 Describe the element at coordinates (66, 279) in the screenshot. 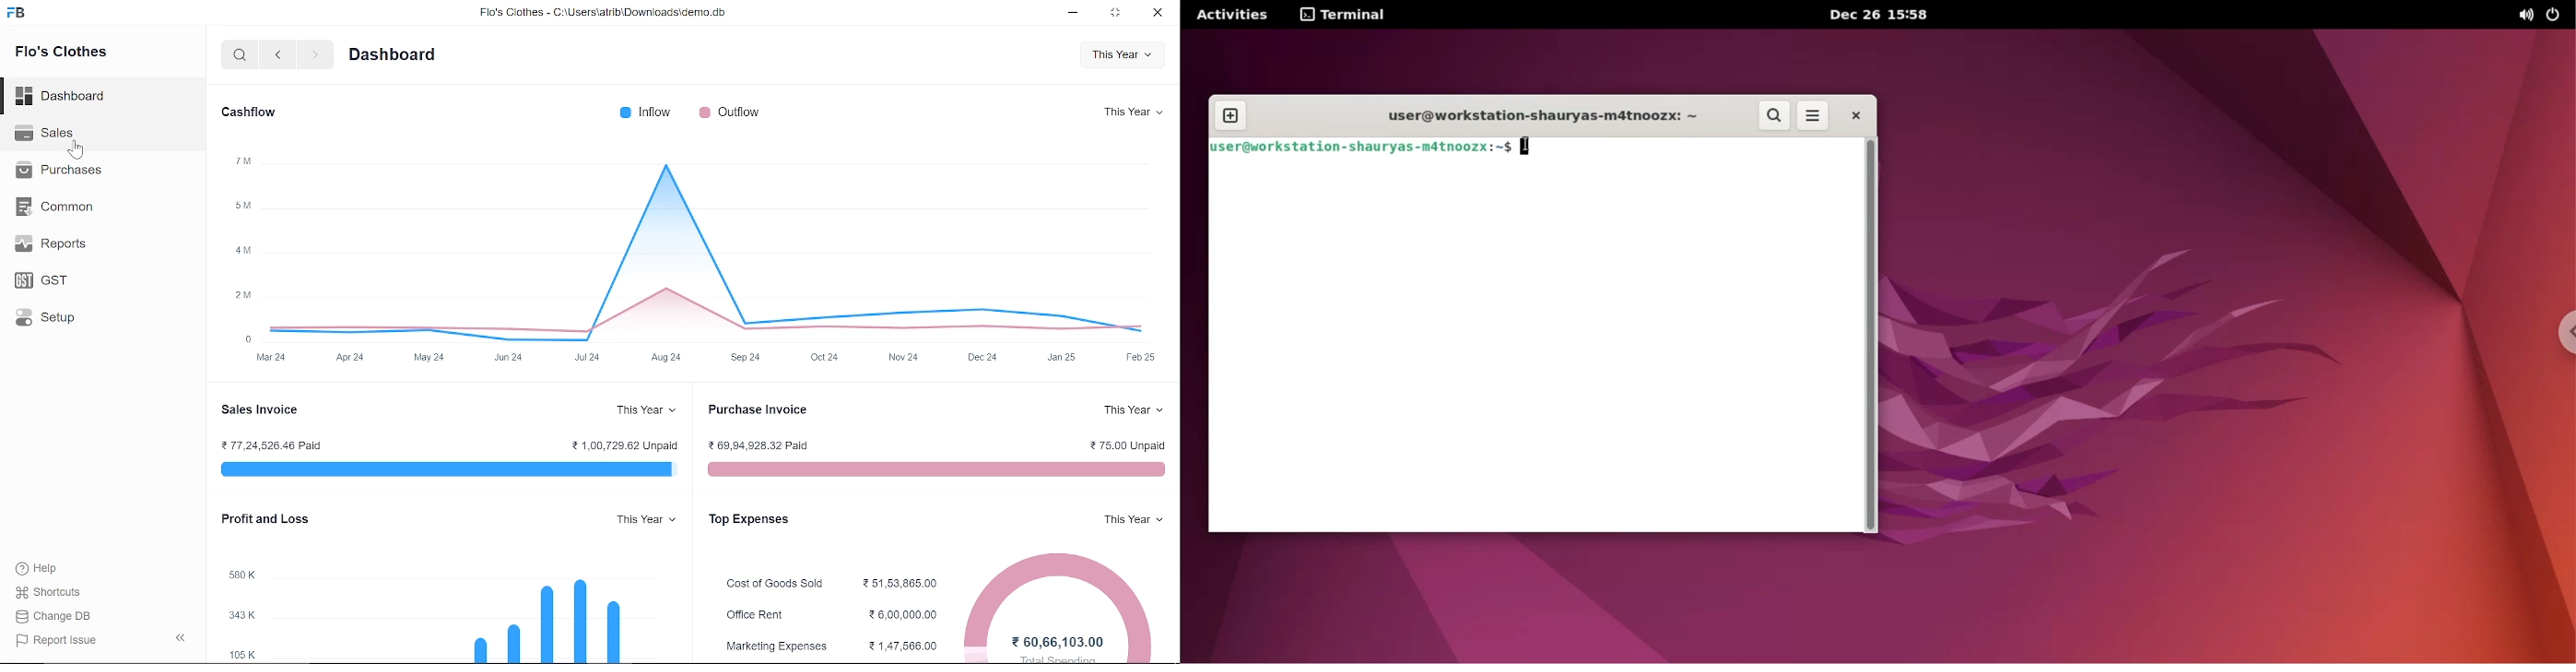

I see `GST` at that location.